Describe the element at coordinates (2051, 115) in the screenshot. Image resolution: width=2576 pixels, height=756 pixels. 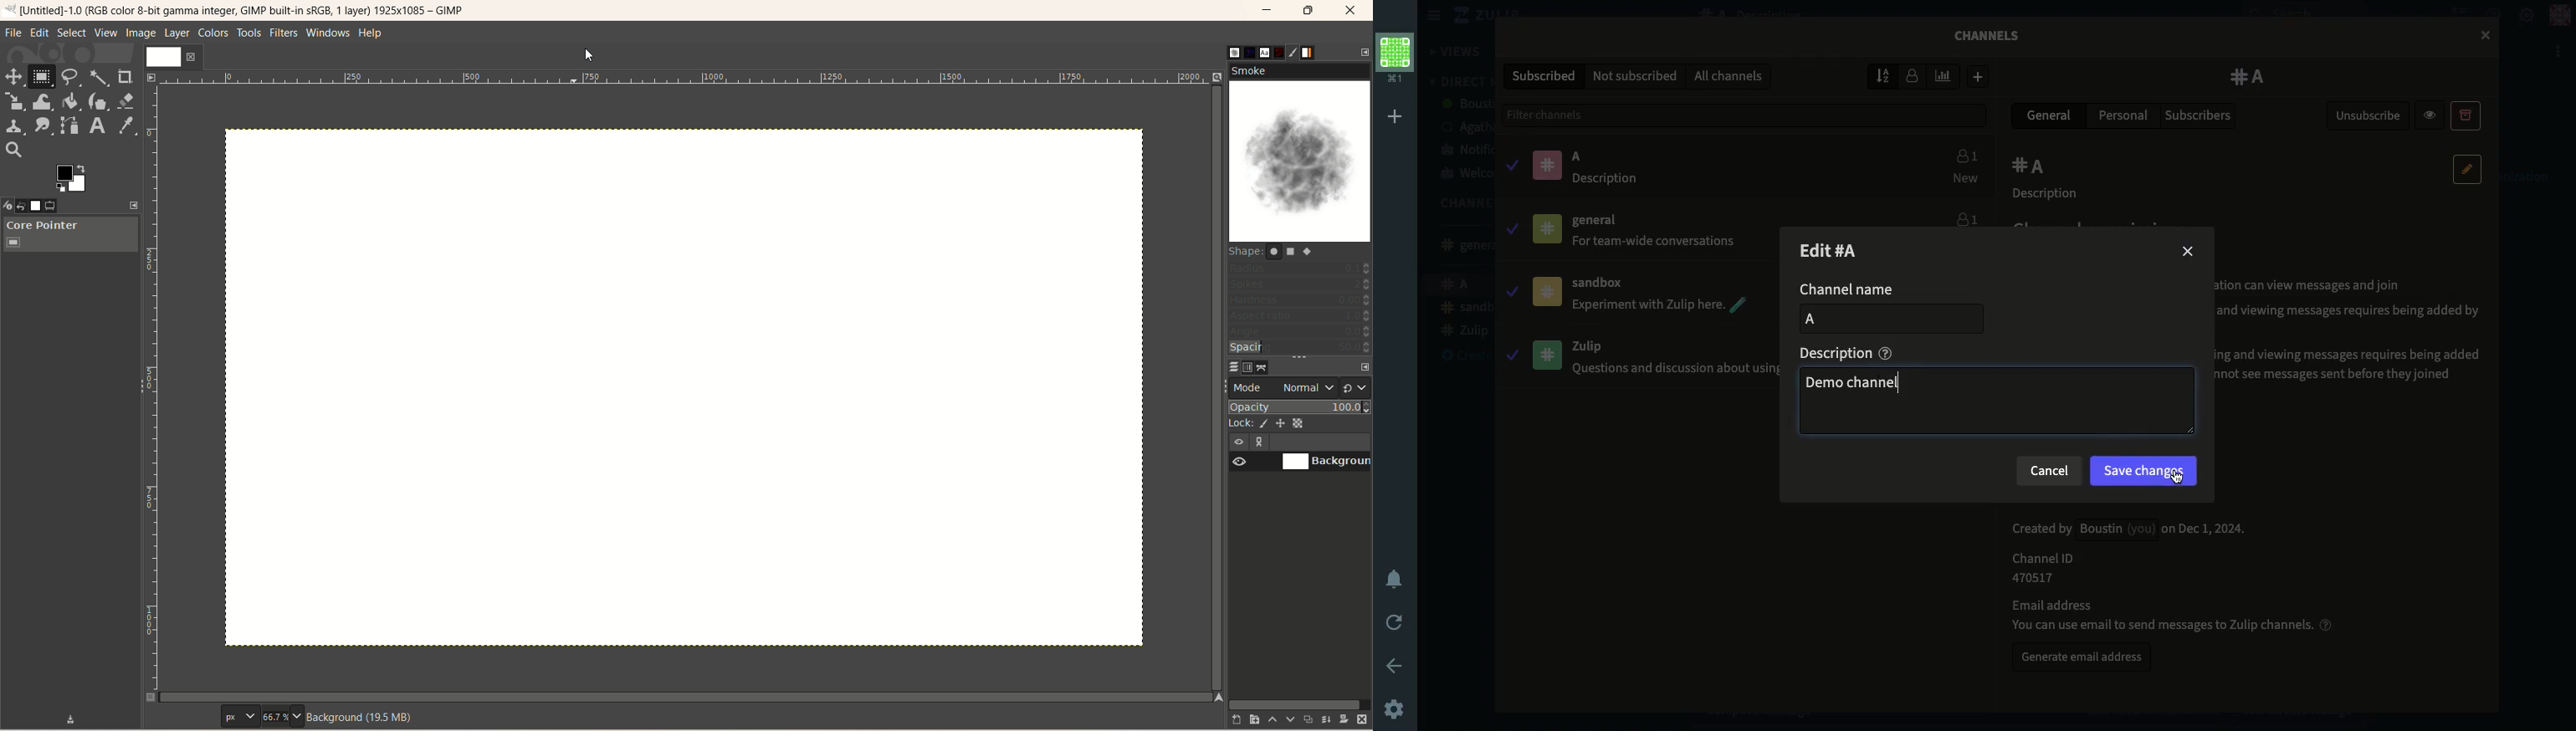
I see `General` at that location.